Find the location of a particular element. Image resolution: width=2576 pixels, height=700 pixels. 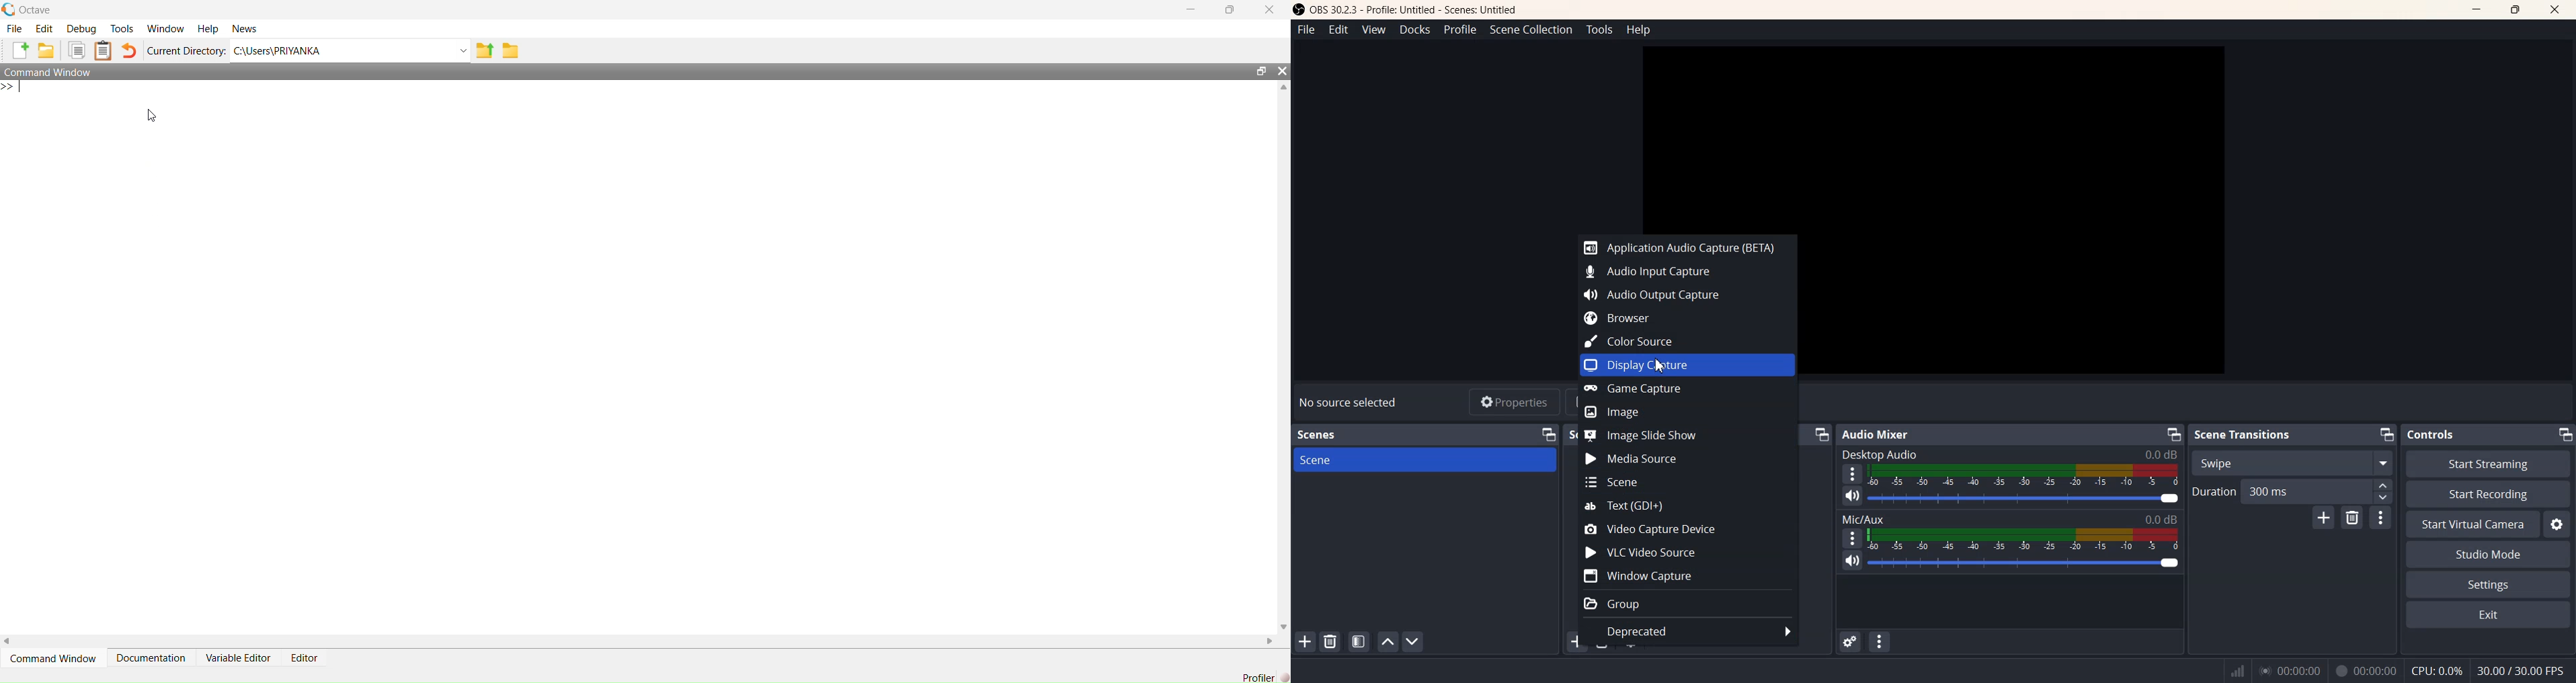

Editor is located at coordinates (303, 657).